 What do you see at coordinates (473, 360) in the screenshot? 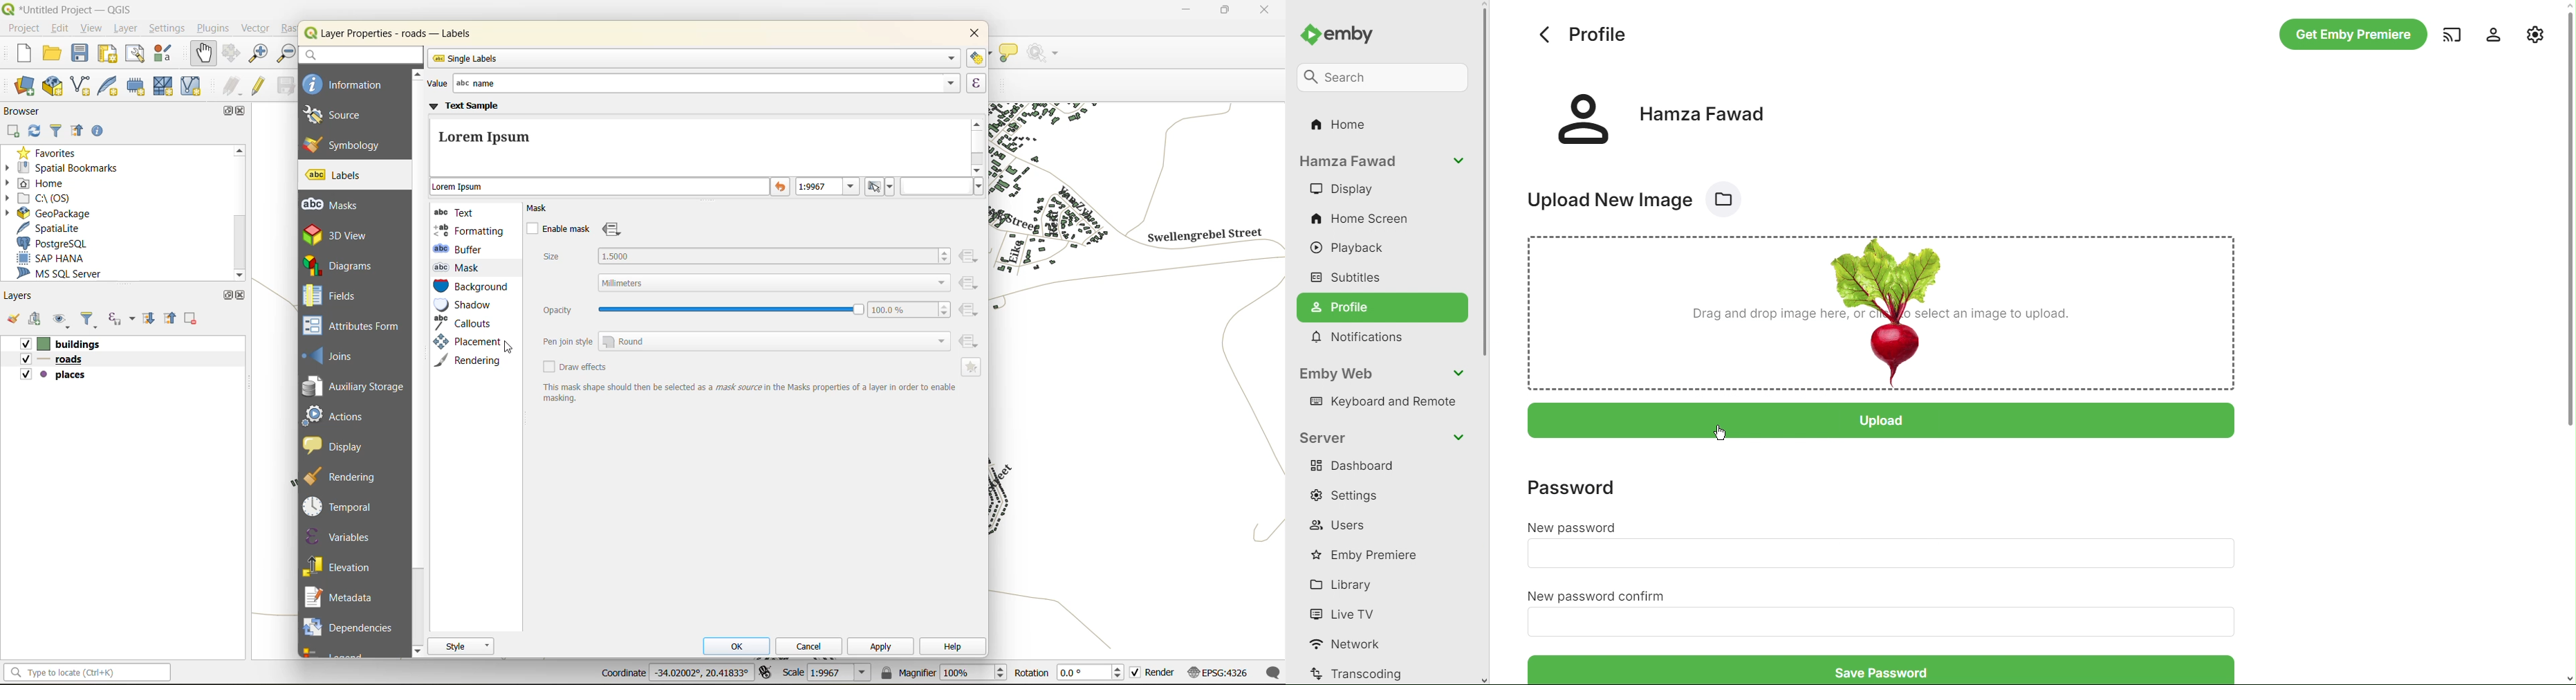
I see `rendering` at bounding box center [473, 360].